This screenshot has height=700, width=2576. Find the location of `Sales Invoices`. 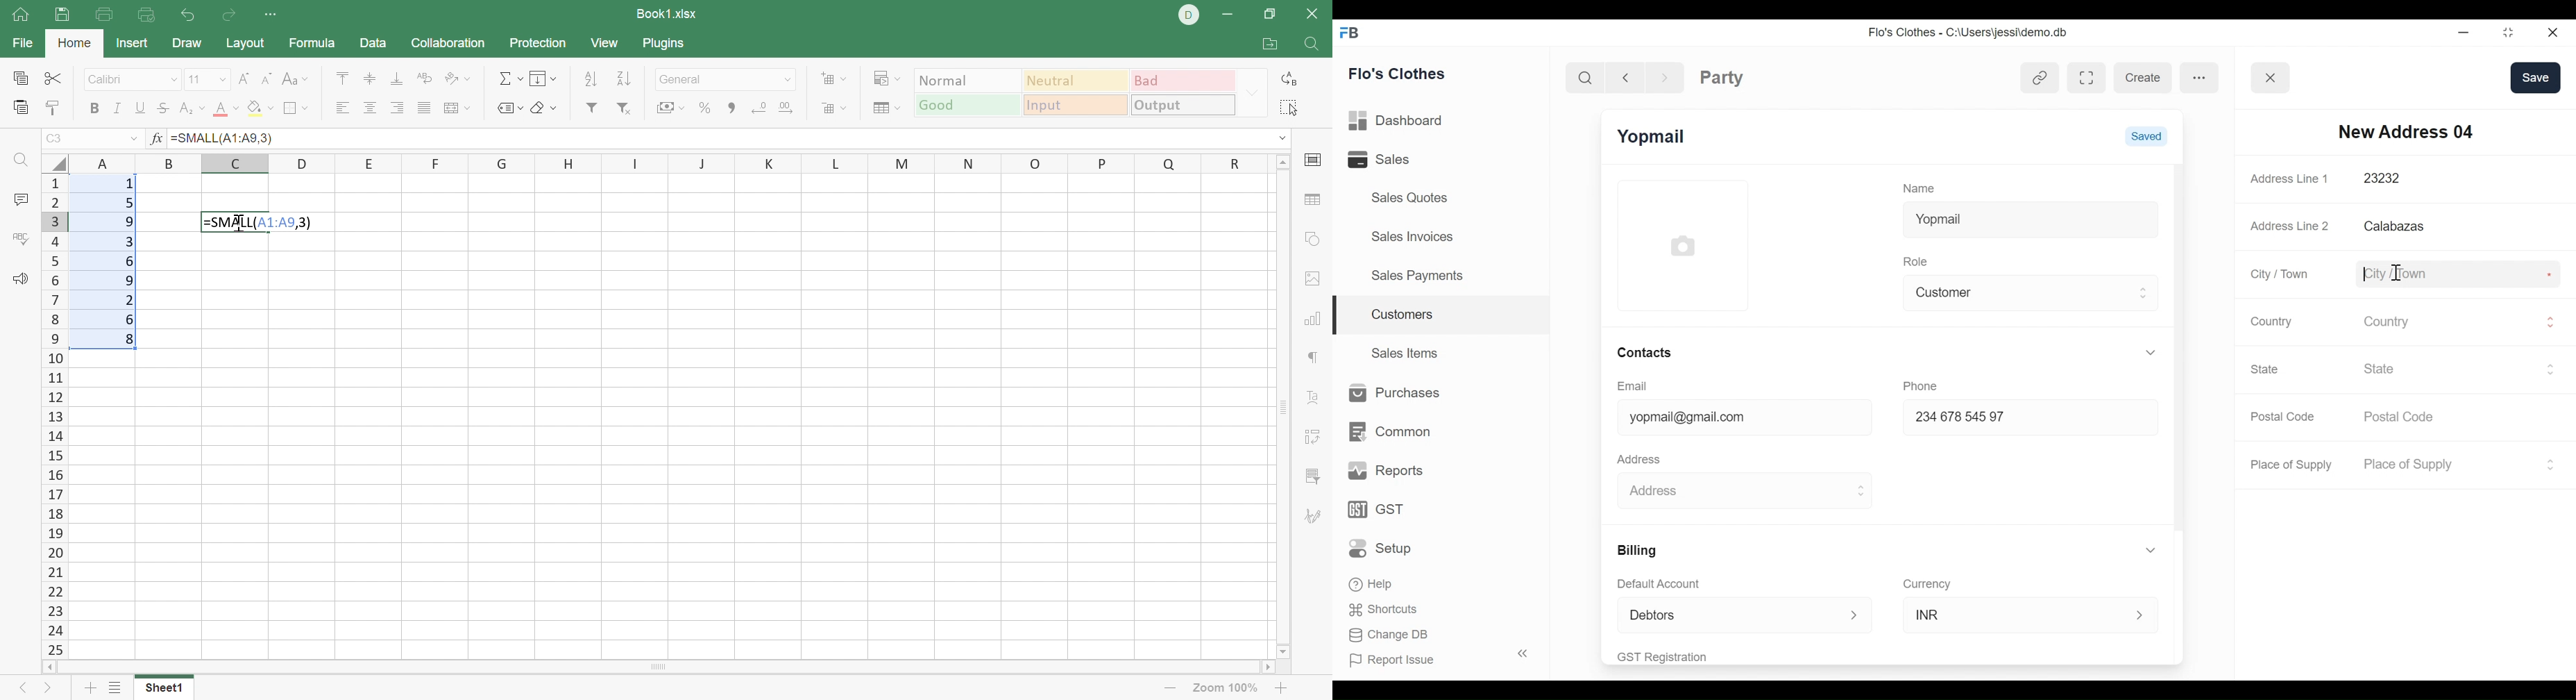

Sales Invoices is located at coordinates (1414, 235).